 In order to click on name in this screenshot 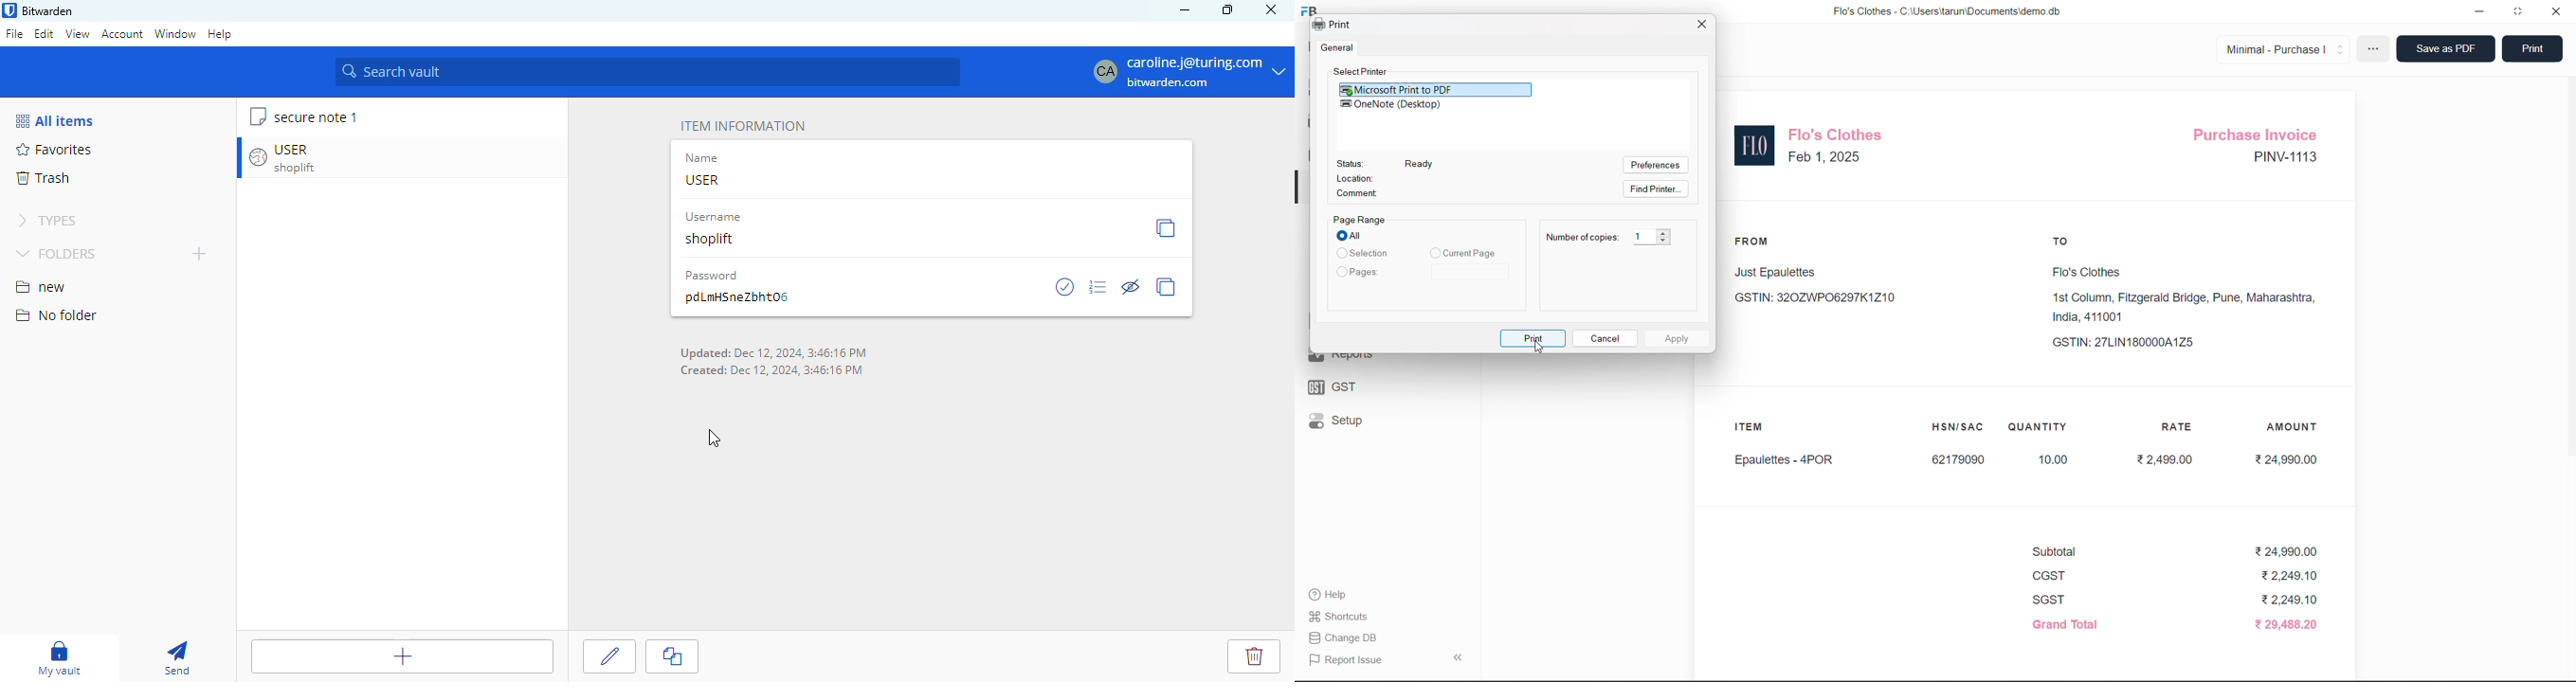, I will do `click(704, 158)`.